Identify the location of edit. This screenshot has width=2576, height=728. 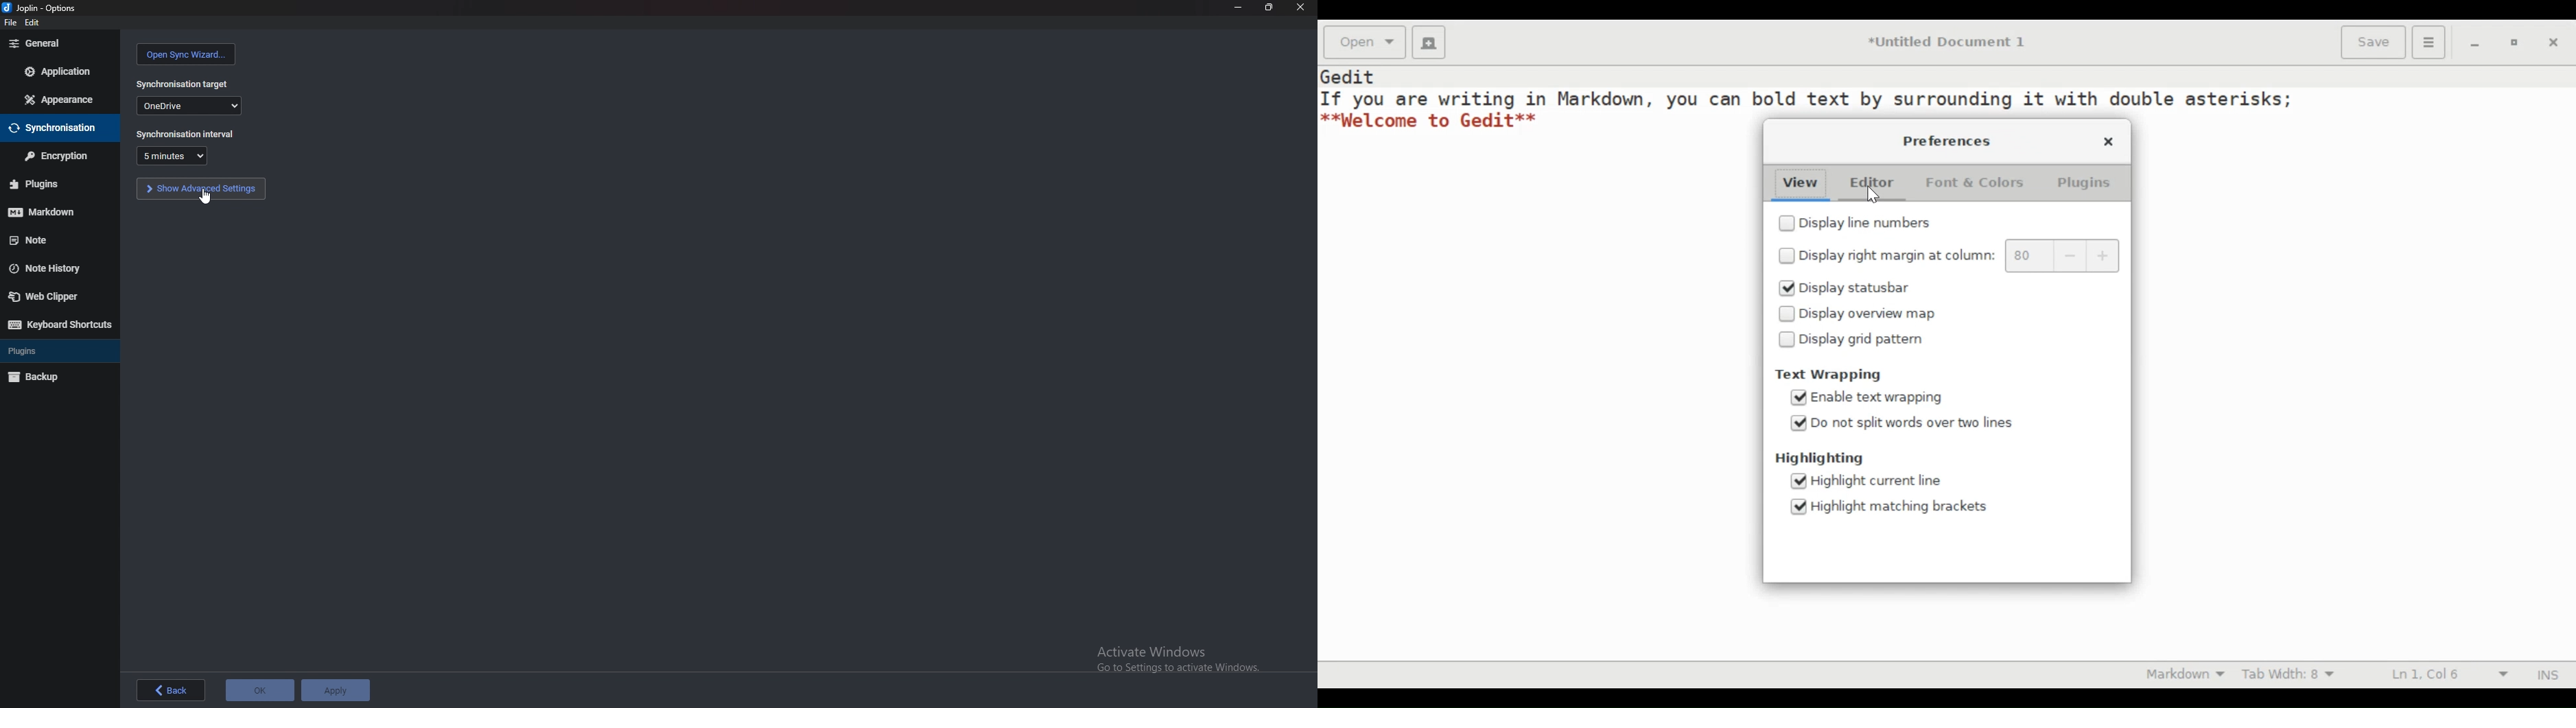
(32, 23).